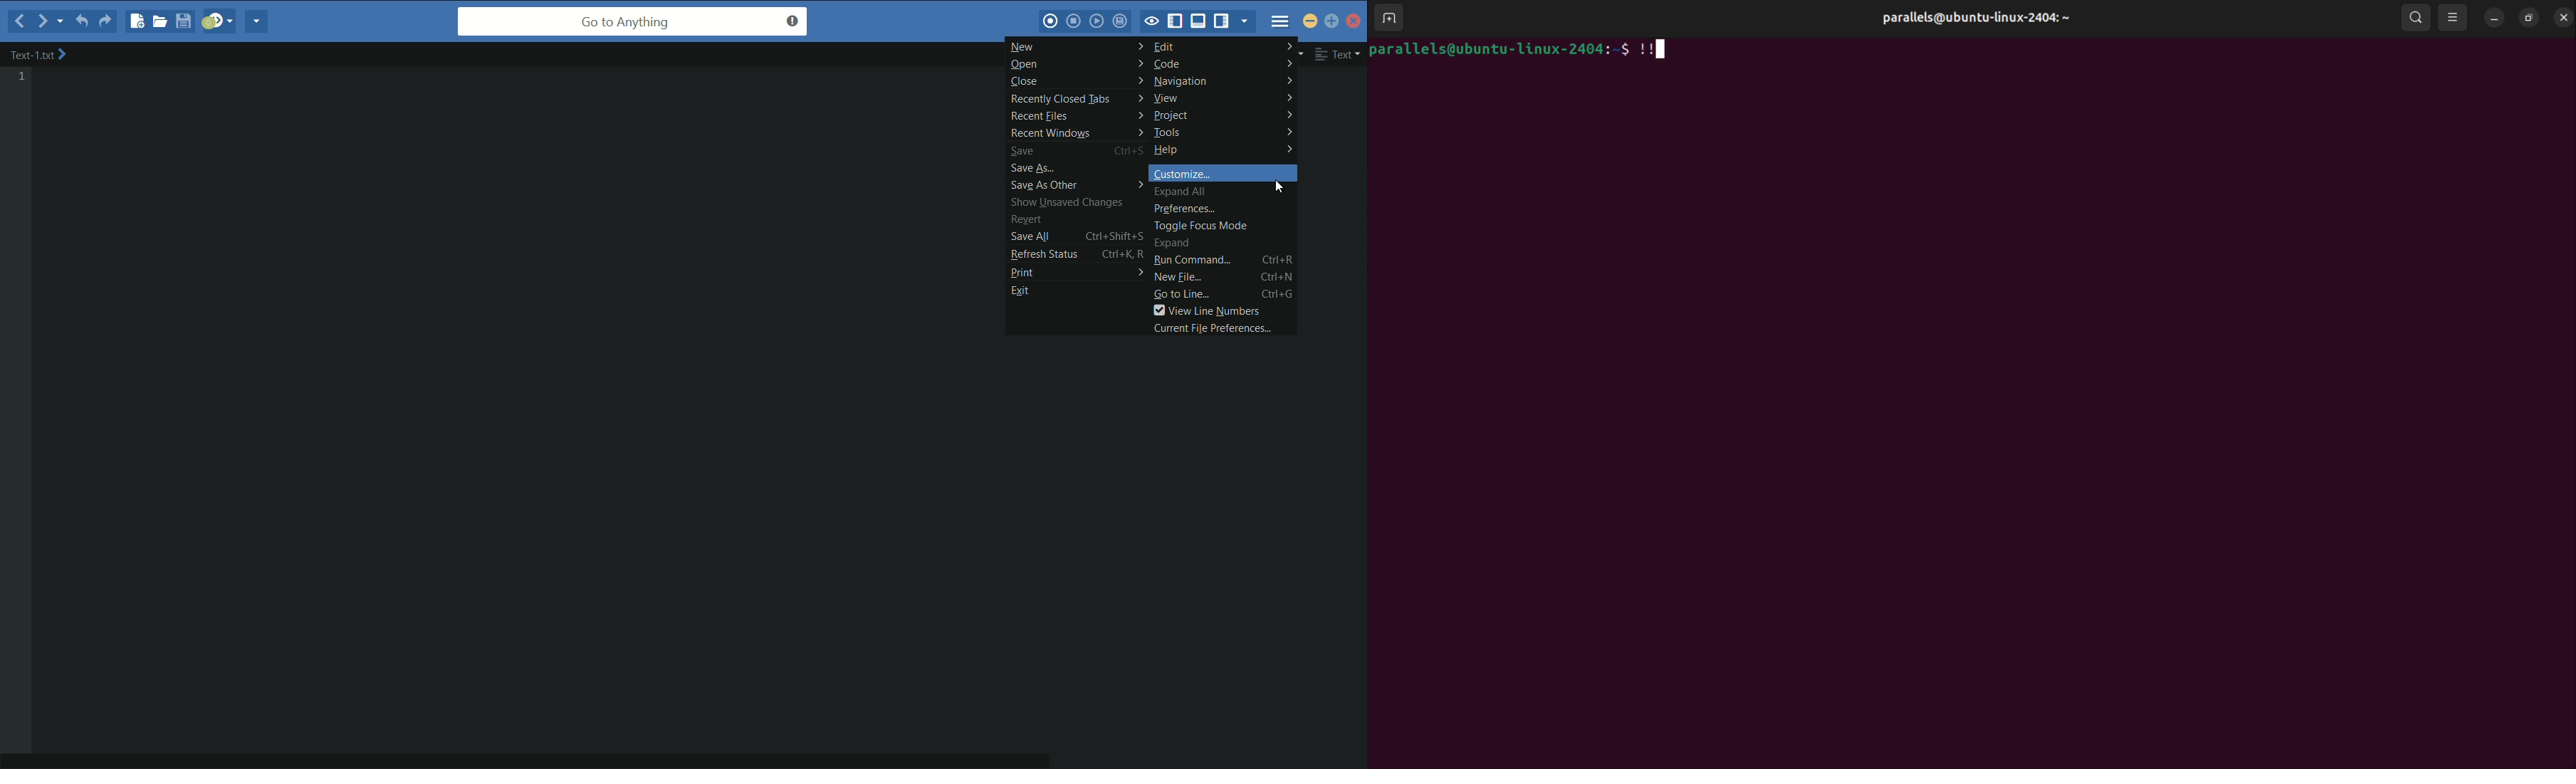  I want to click on resize, so click(2532, 18).